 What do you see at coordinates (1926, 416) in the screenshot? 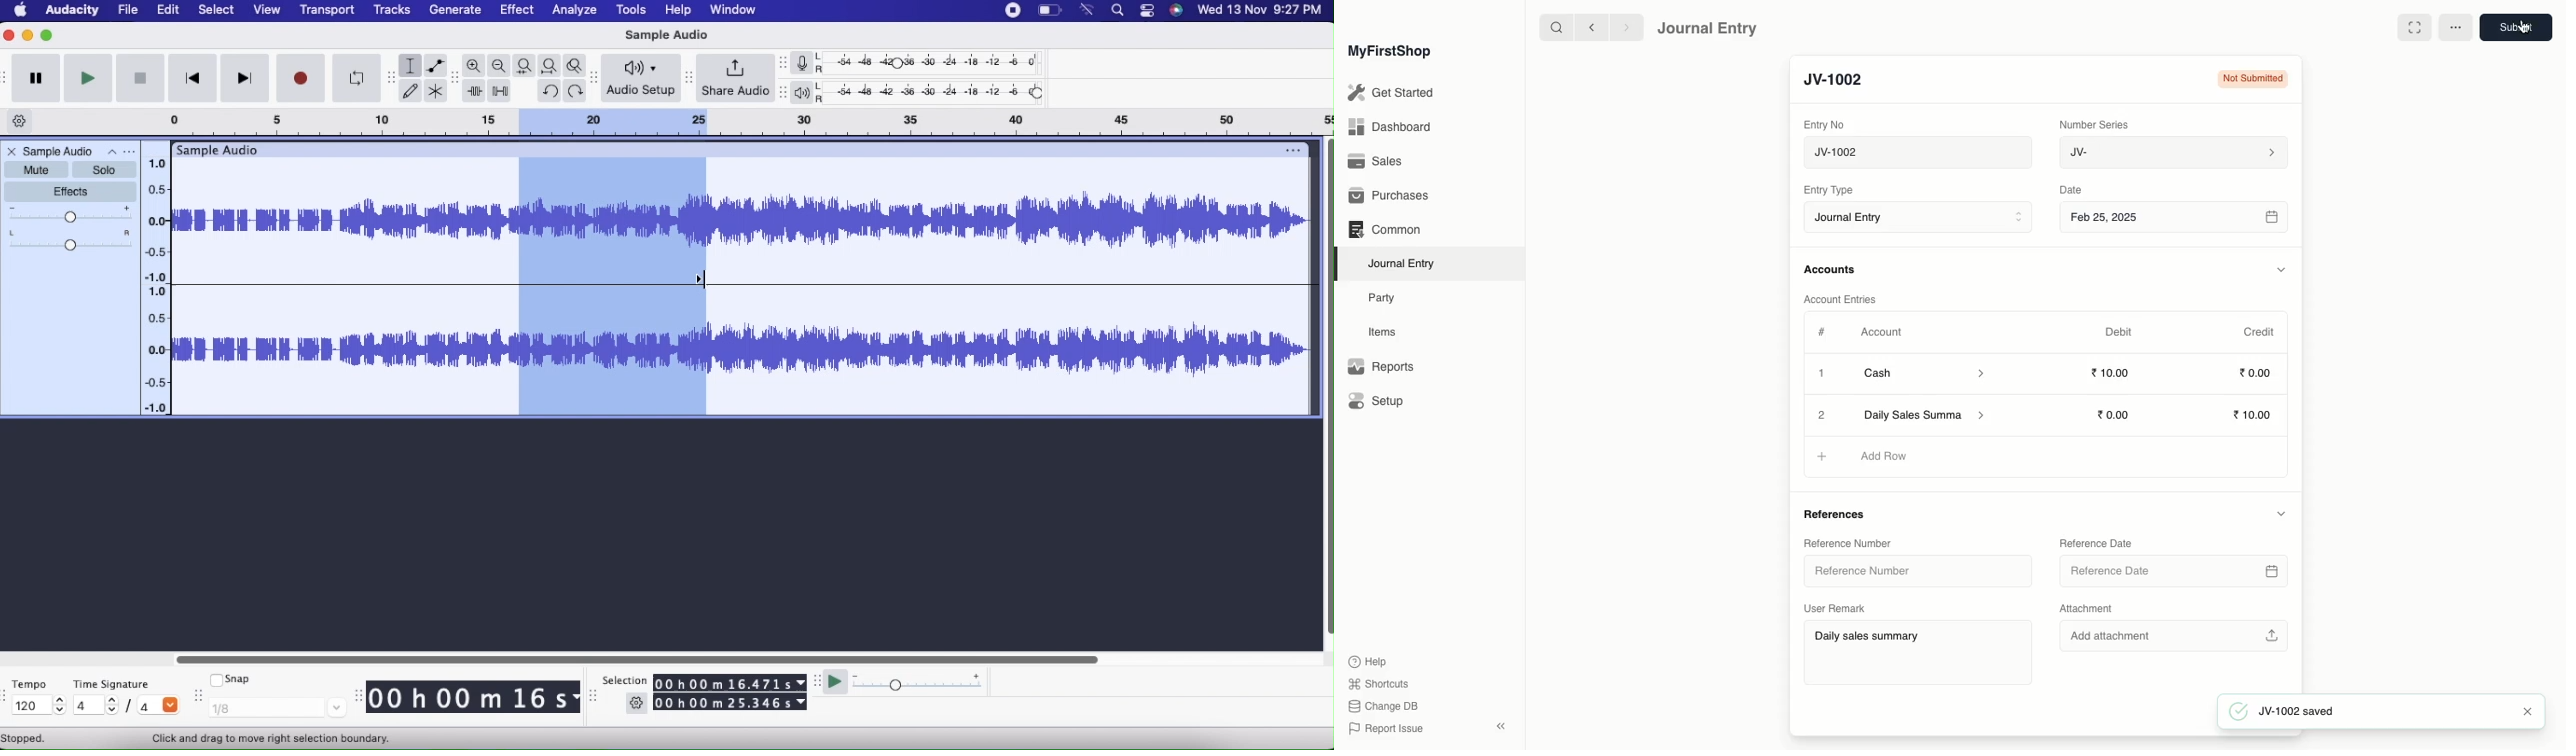
I see `Daily sales summary` at bounding box center [1926, 416].